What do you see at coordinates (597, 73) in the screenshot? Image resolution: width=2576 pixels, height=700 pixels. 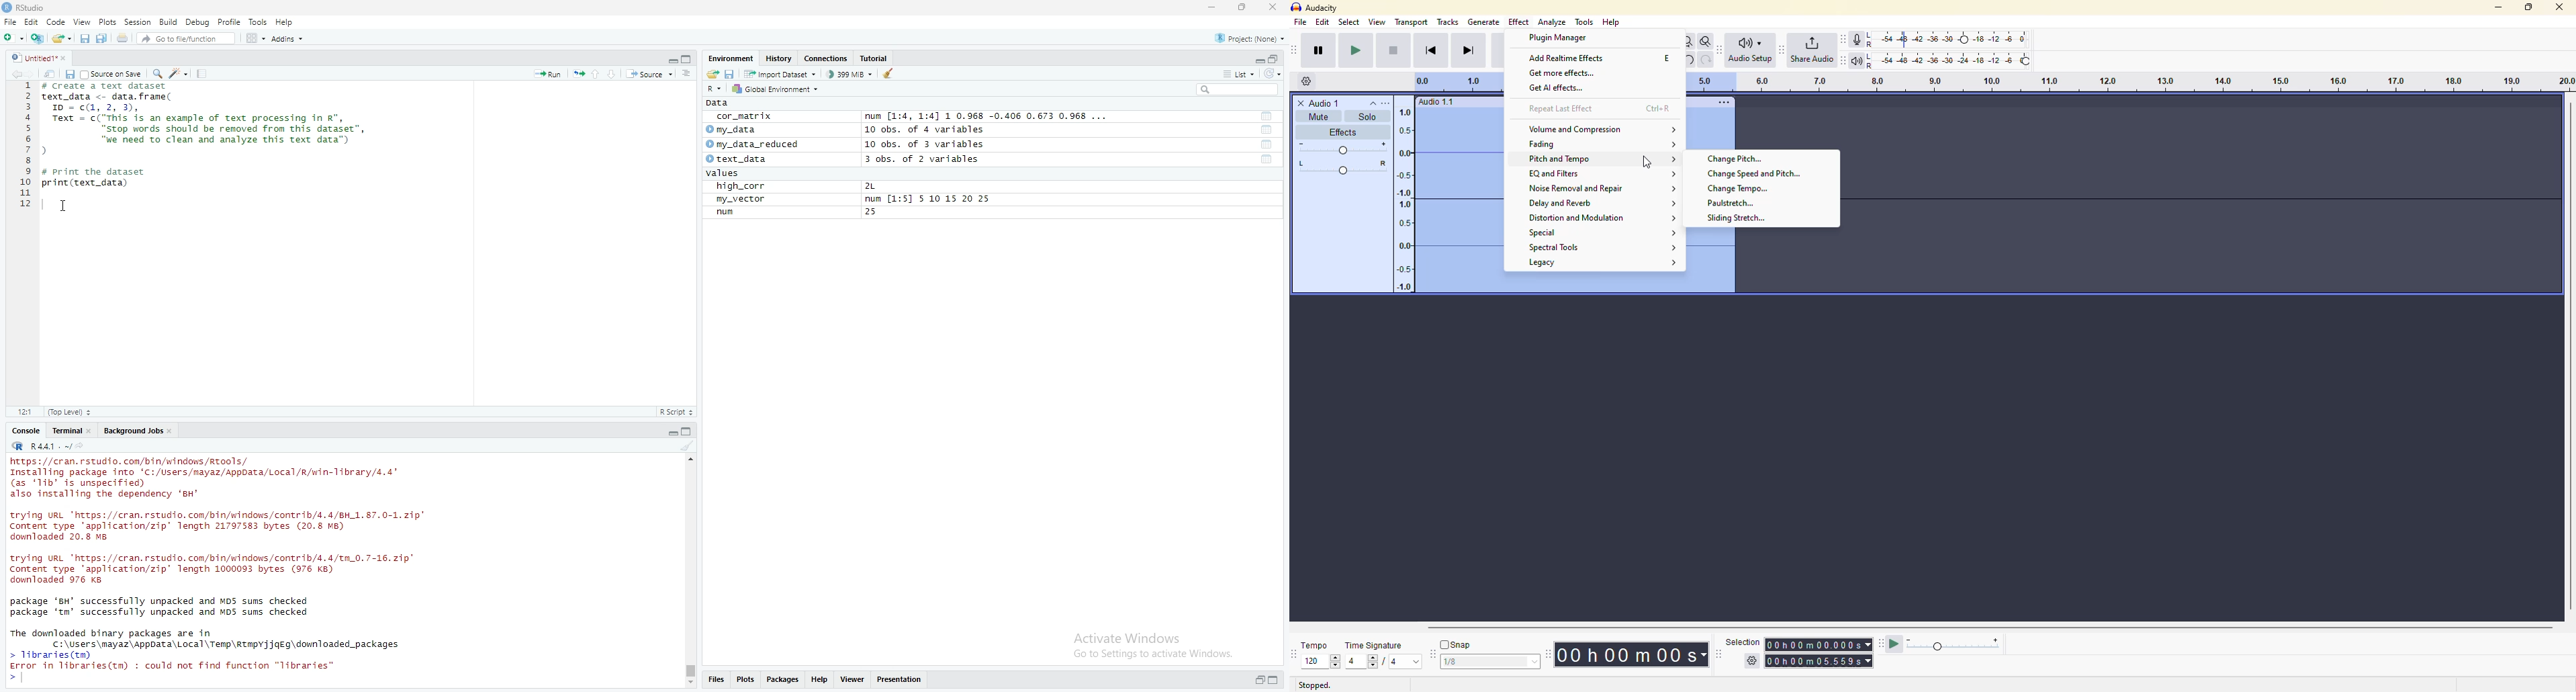 I see `go to previous section` at bounding box center [597, 73].